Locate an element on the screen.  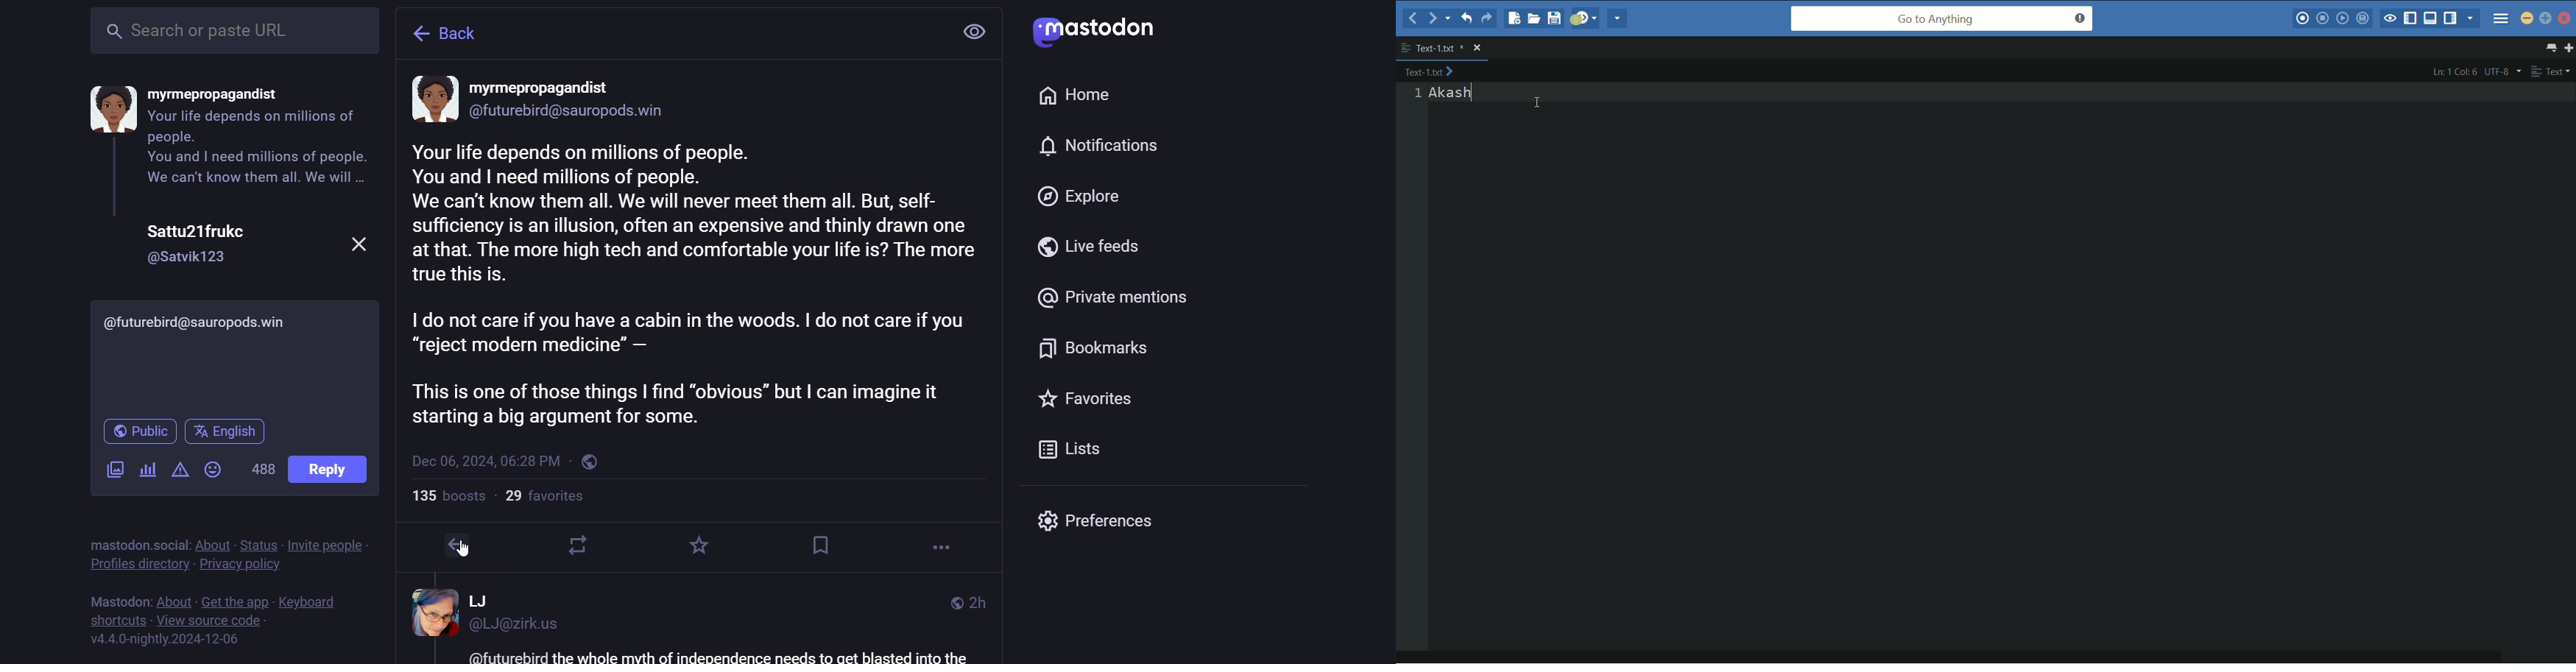
Akash is located at coordinates (1449, 92).